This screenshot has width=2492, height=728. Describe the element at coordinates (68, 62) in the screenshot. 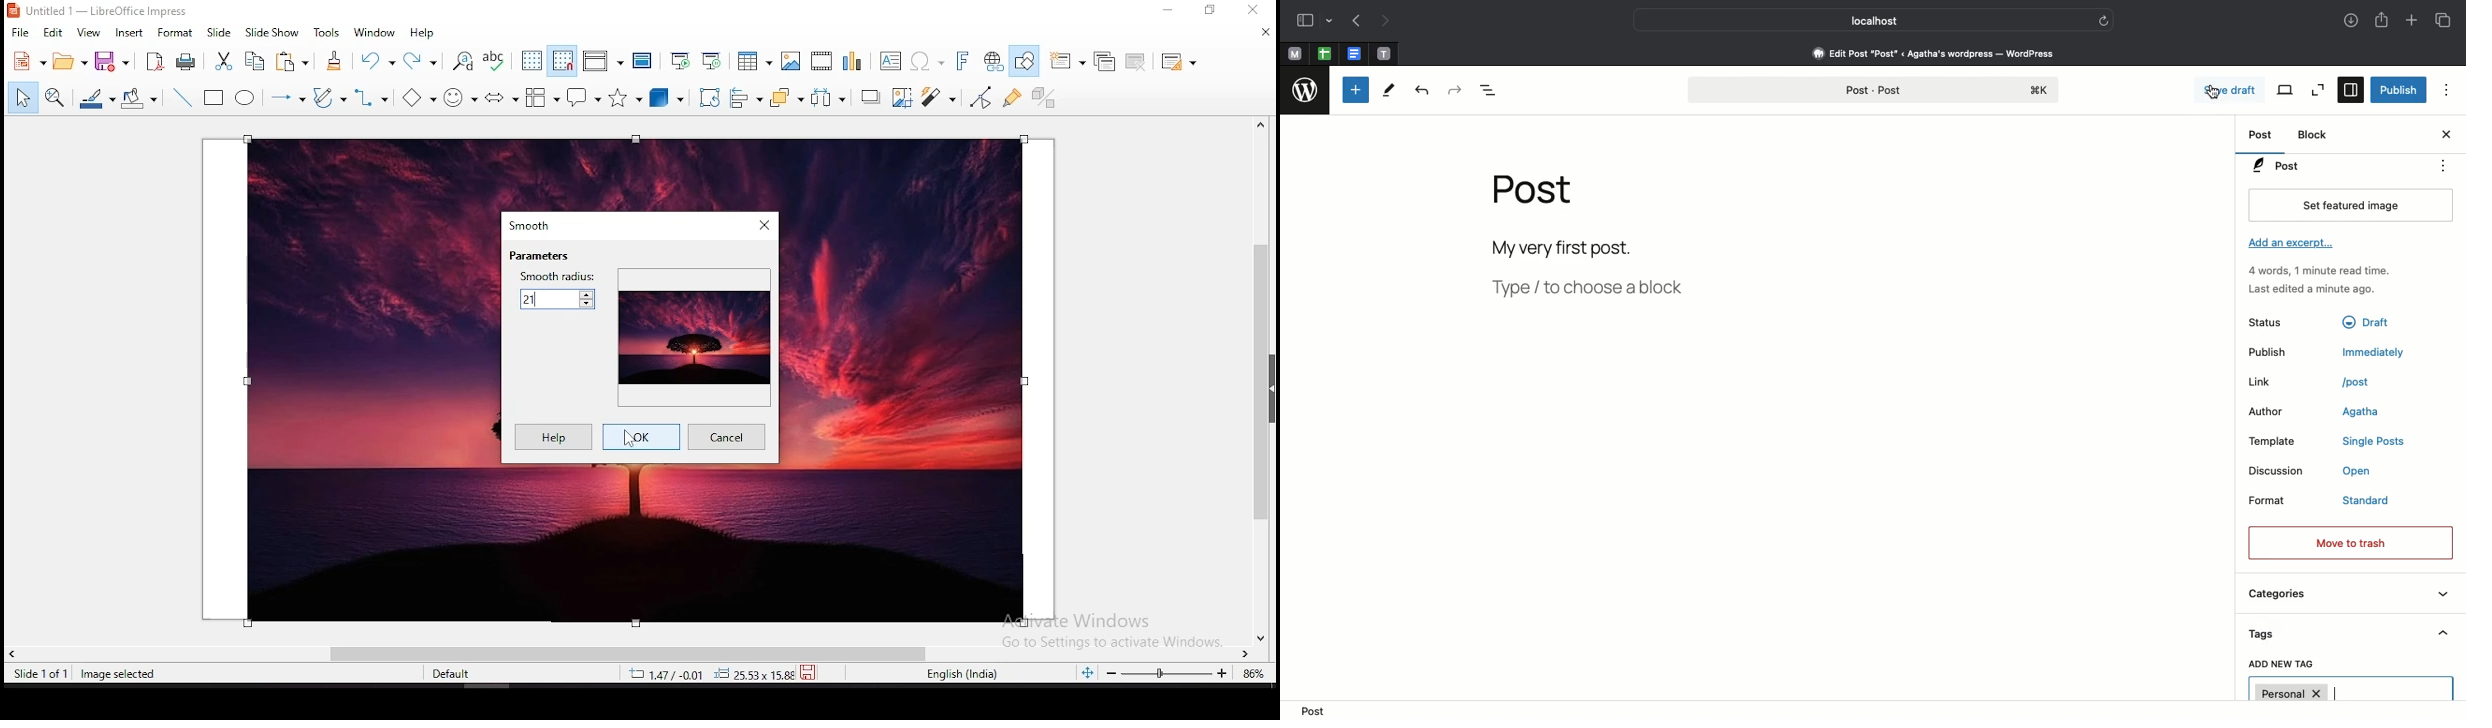

I see `open` at that location.